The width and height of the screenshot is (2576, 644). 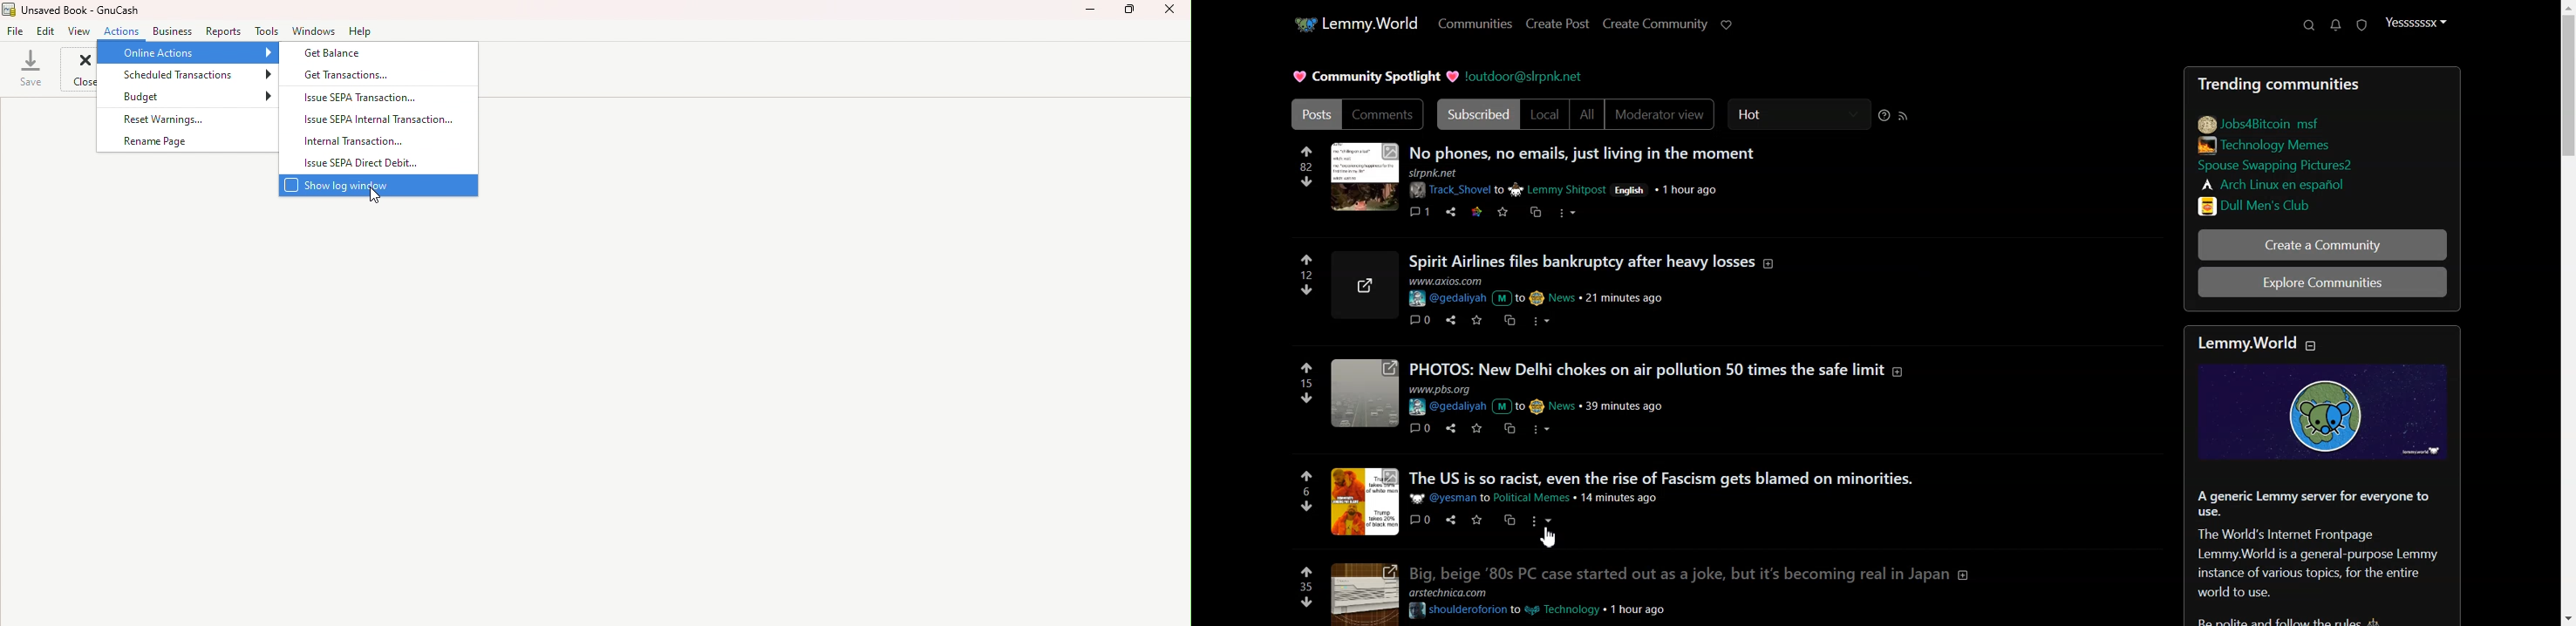 What do you see at coordinates (1305, 491) in the screenshot?
I see `numbers` at bounding box center [1305, 491].